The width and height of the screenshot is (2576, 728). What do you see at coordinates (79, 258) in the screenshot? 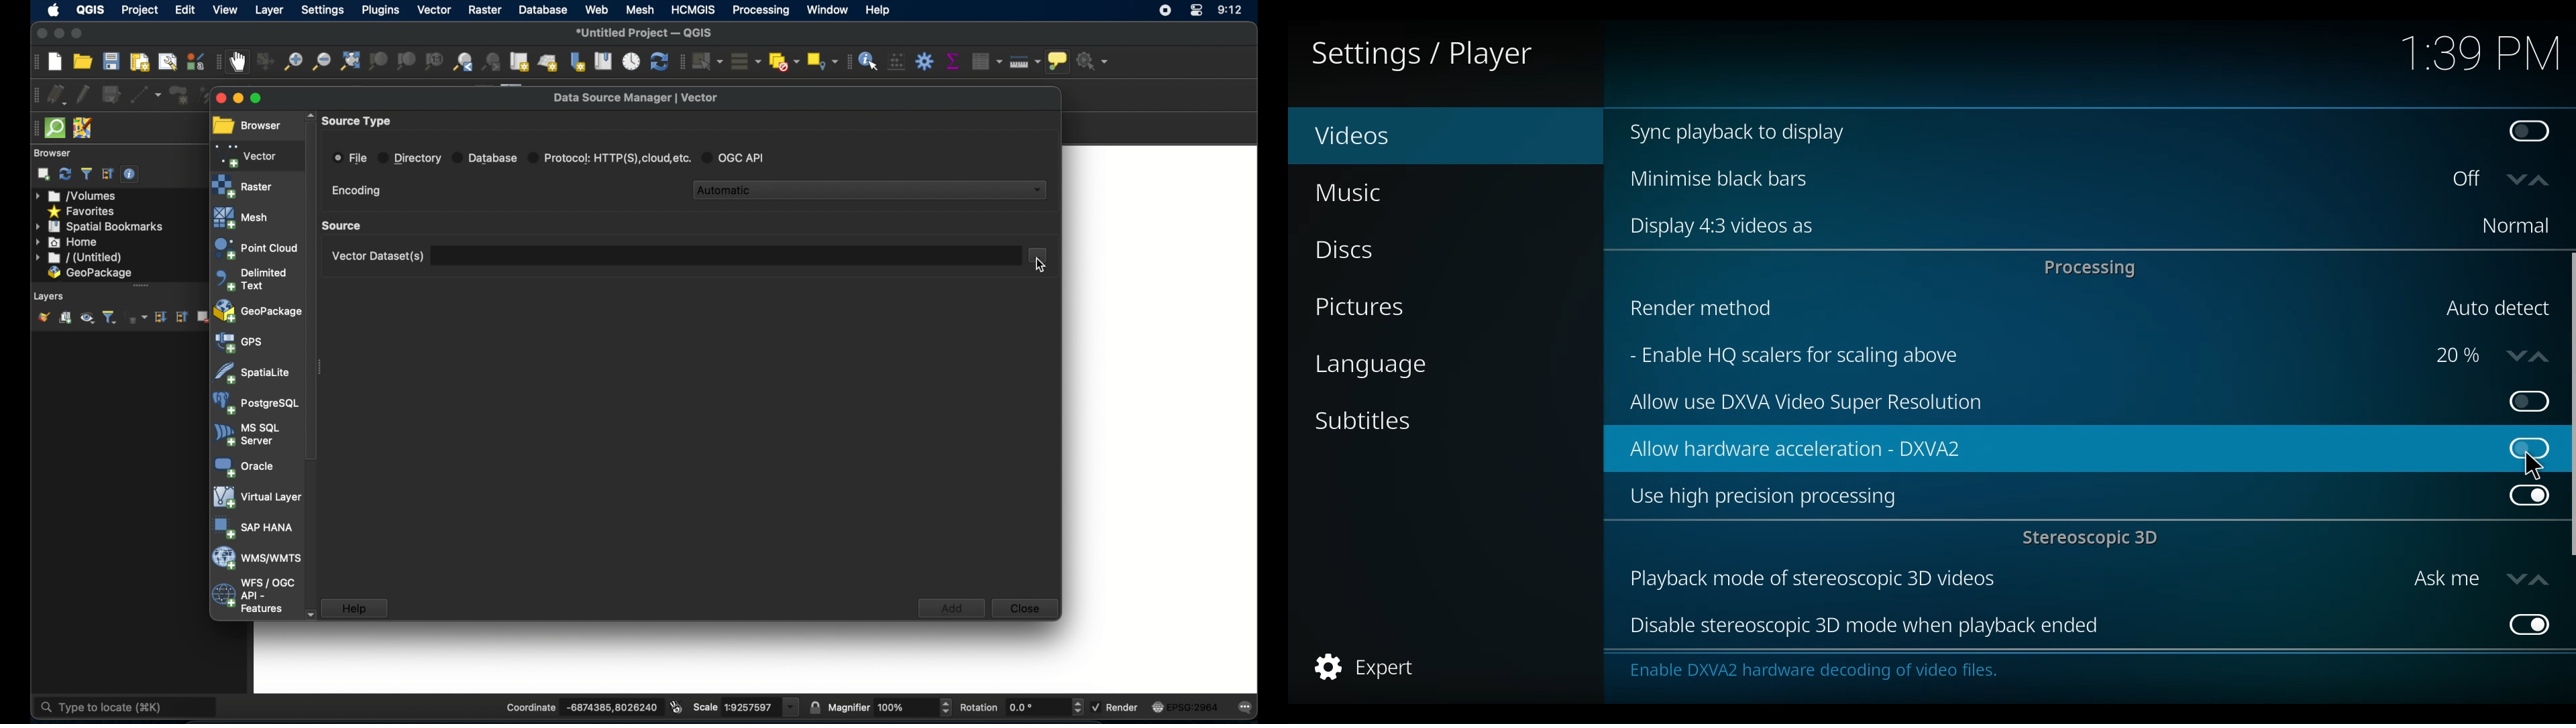
I see `untitled` at bounding box center [79, 258].